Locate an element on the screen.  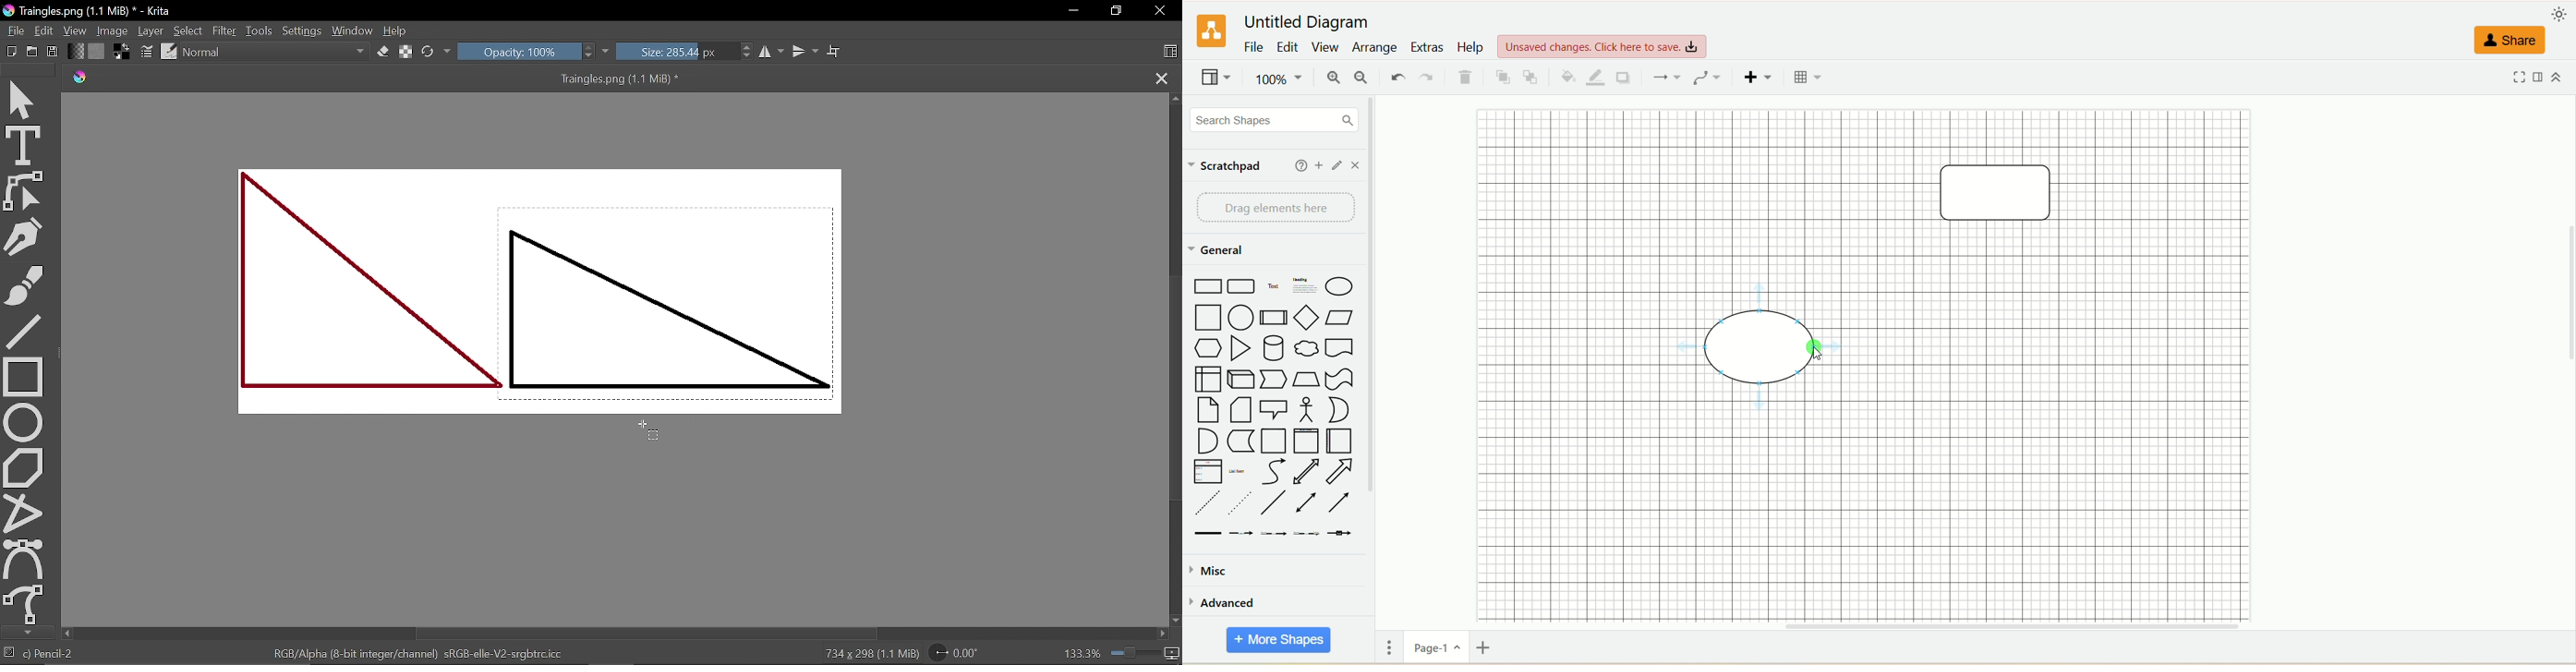
to back is located at coordinates (1532, 78).